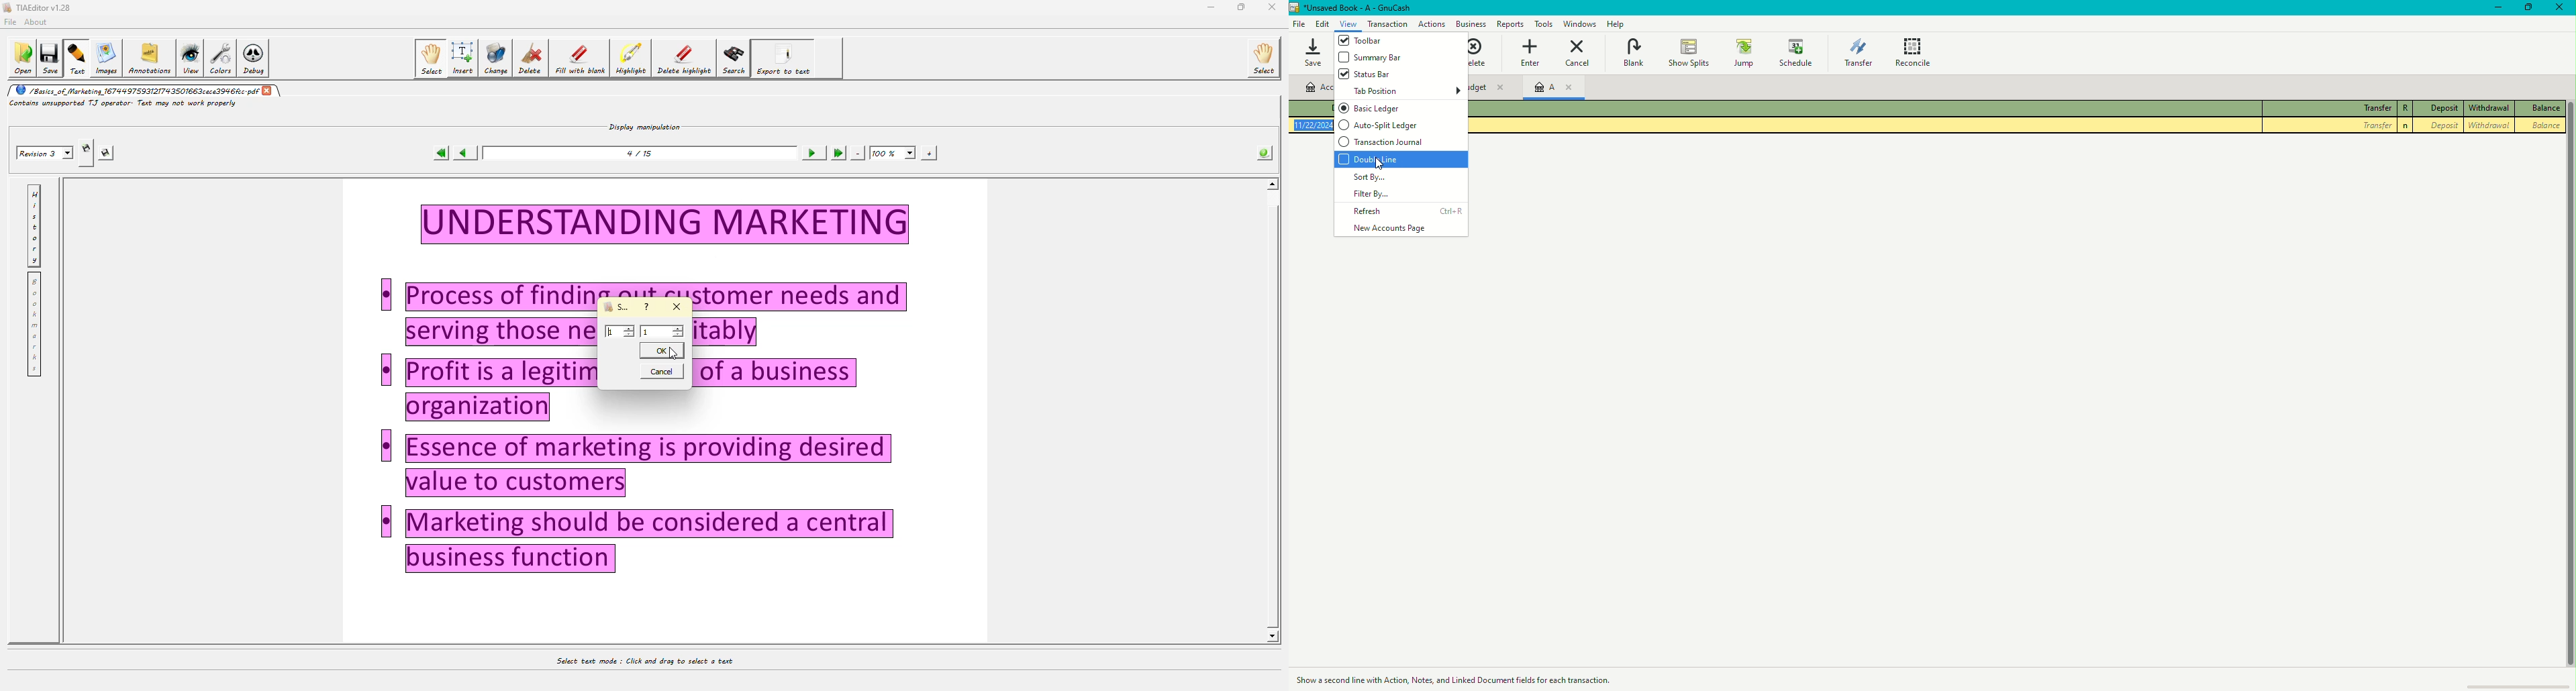 This screenshot has height=700, width=2576. What do you see at coordinates (2442, 127) in the screenshot?
I see `Deposit` at bounding box center [2442, 127].